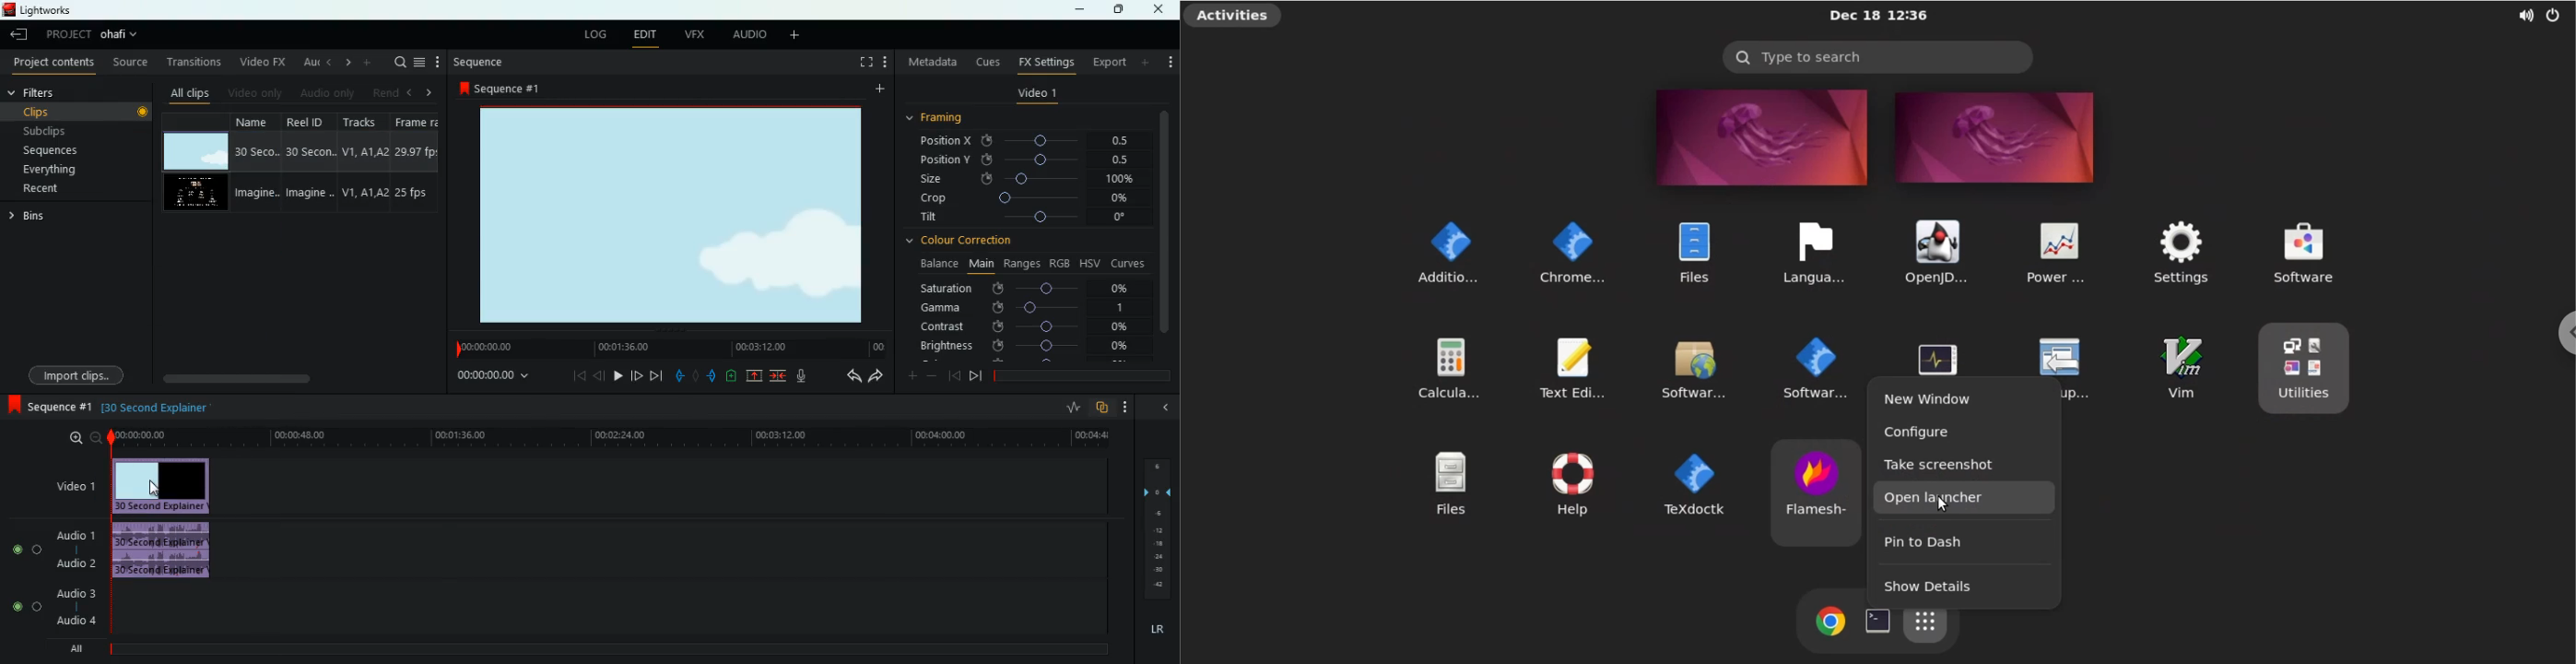 This screenshot has width=2576, height=672. I want to click on sequences, so click(61, 152).